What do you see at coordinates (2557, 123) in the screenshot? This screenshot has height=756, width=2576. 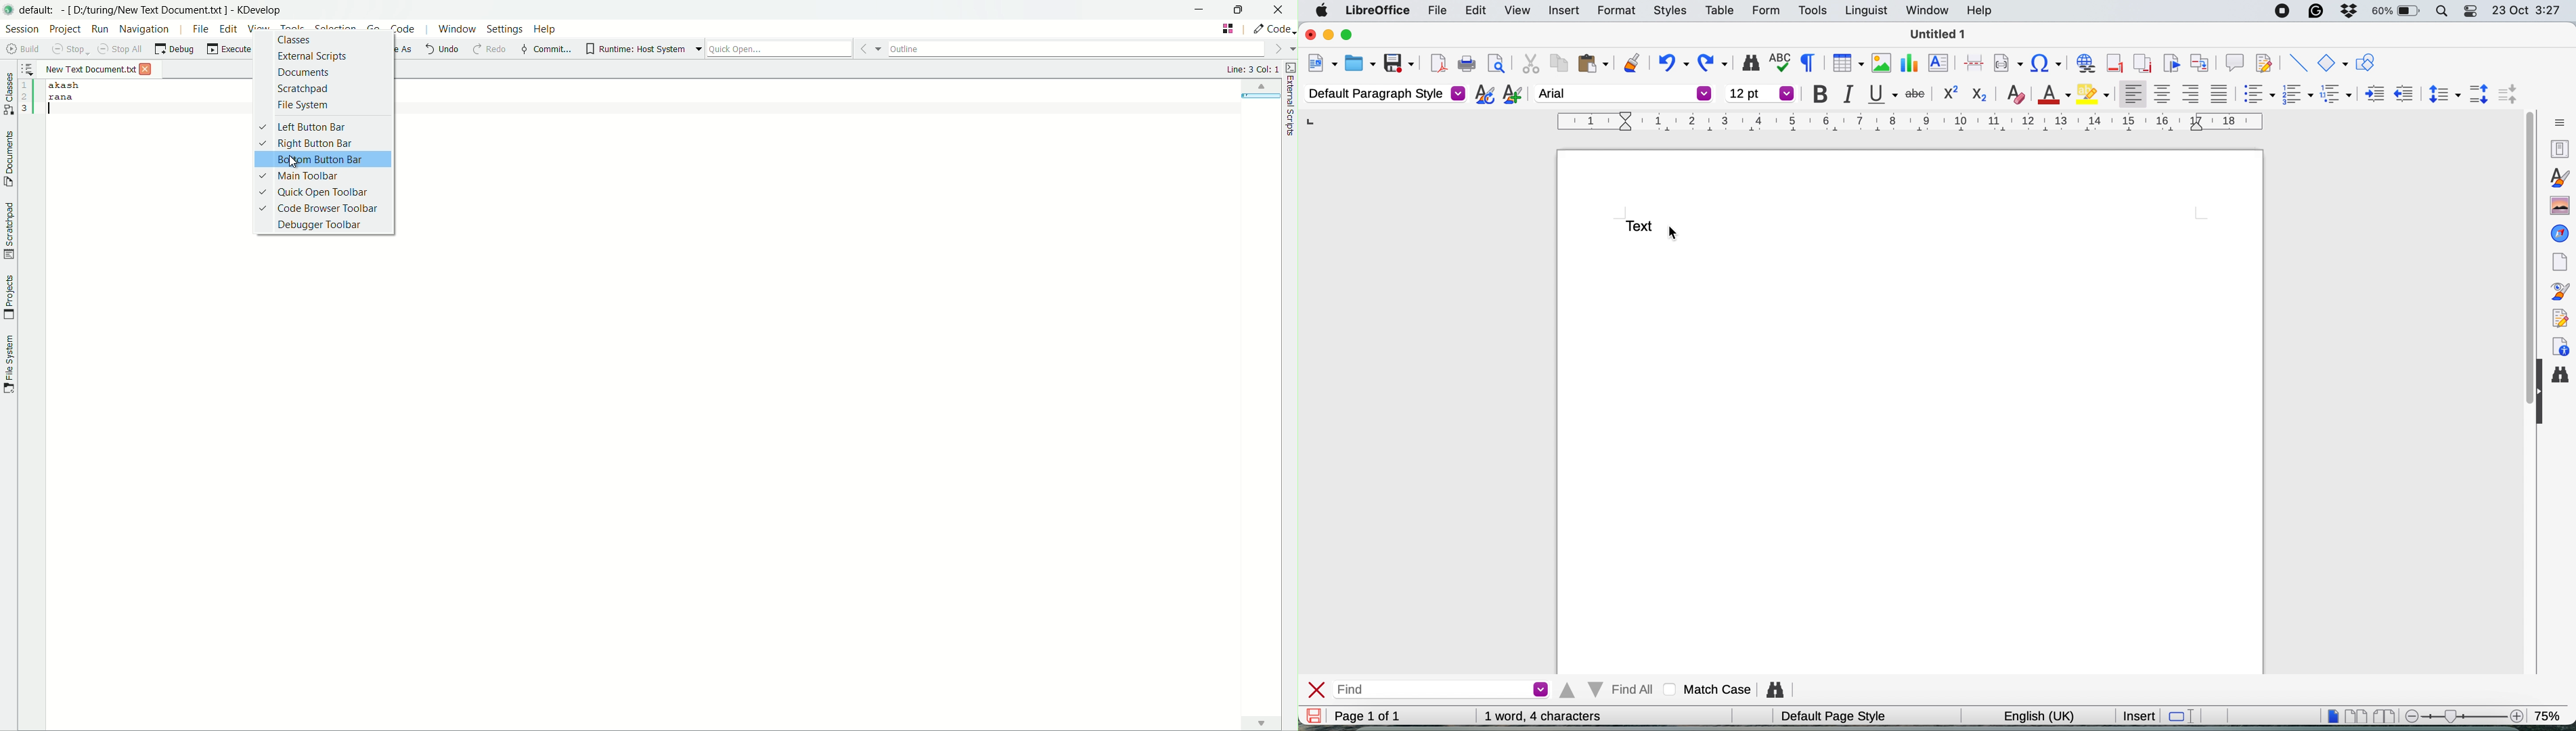 I see `sidebar settings` at bounding box center [2557, 123].